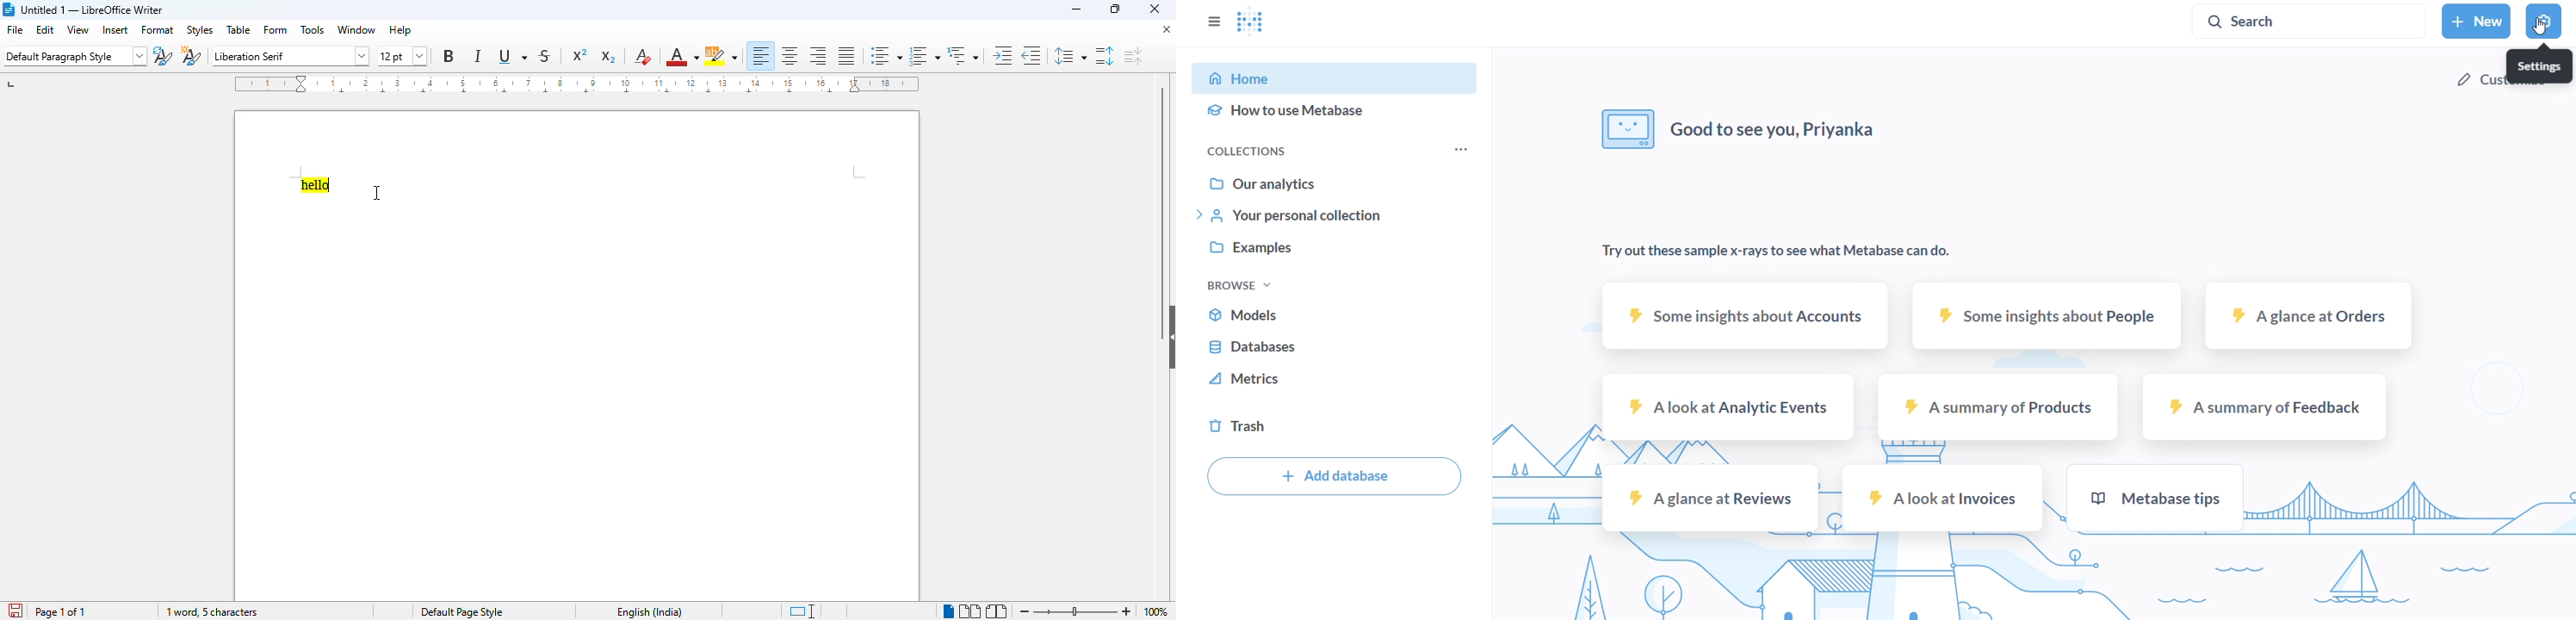  Describe the element at coordinates (2477, 82) in the screenshot. I see `customize` at that location.